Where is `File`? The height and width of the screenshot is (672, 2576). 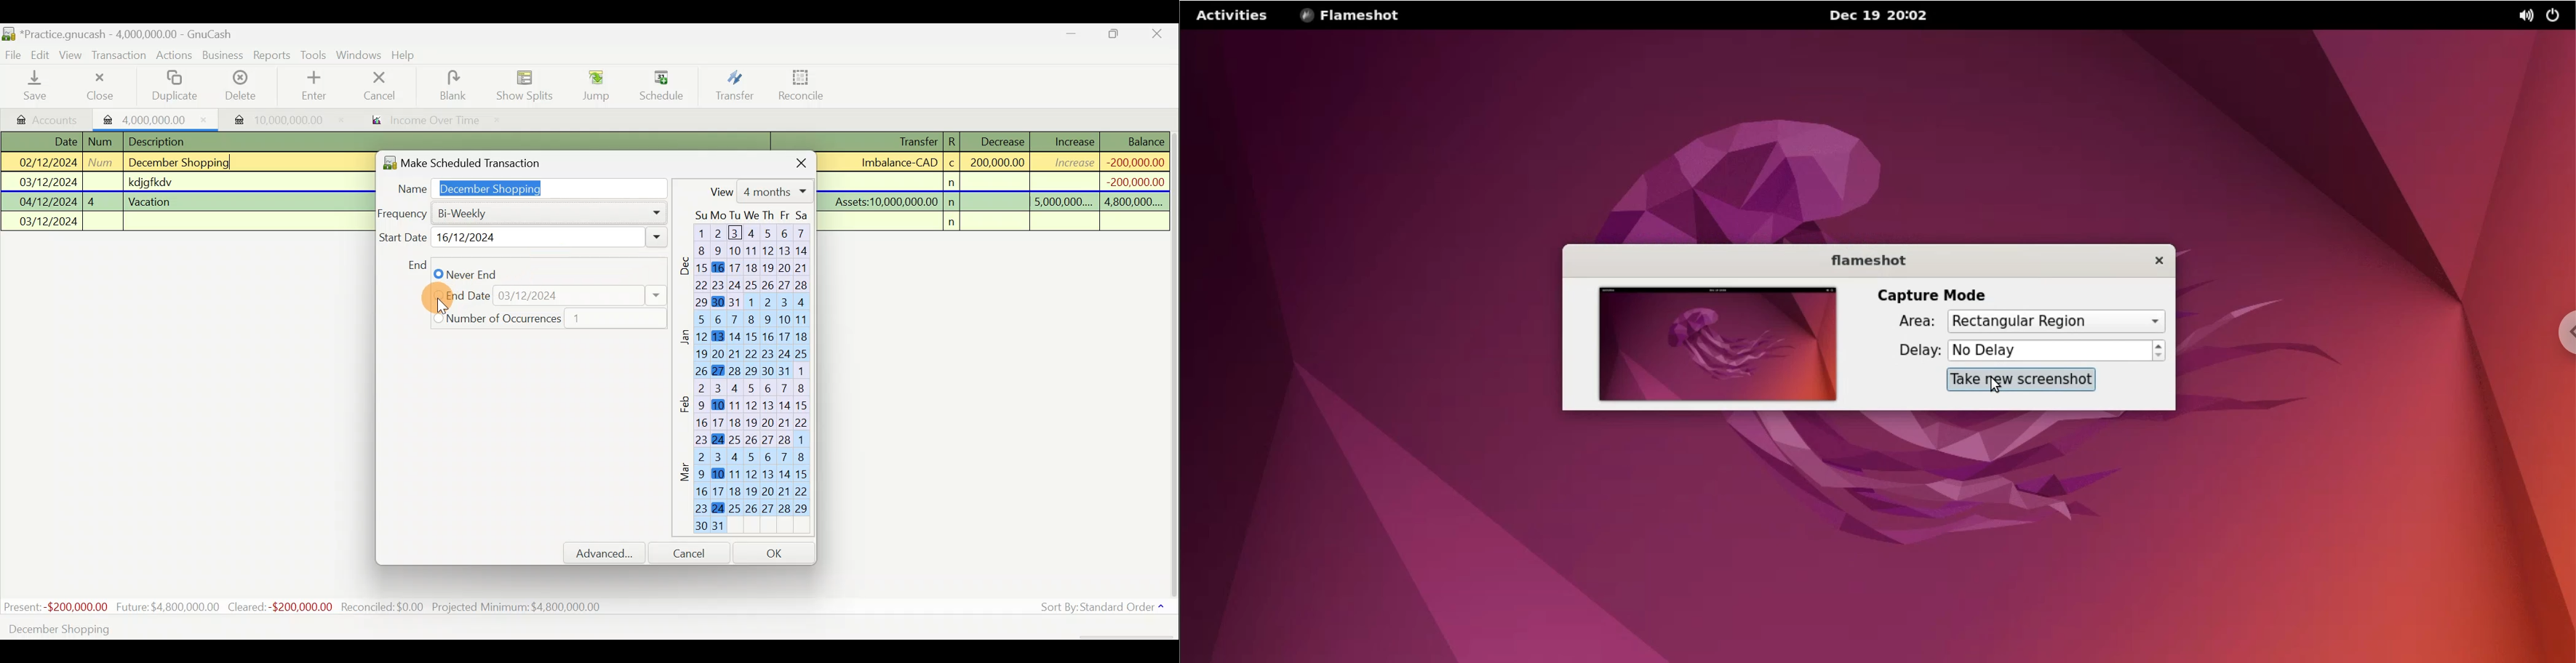
File is located at coordinates (14, 55).